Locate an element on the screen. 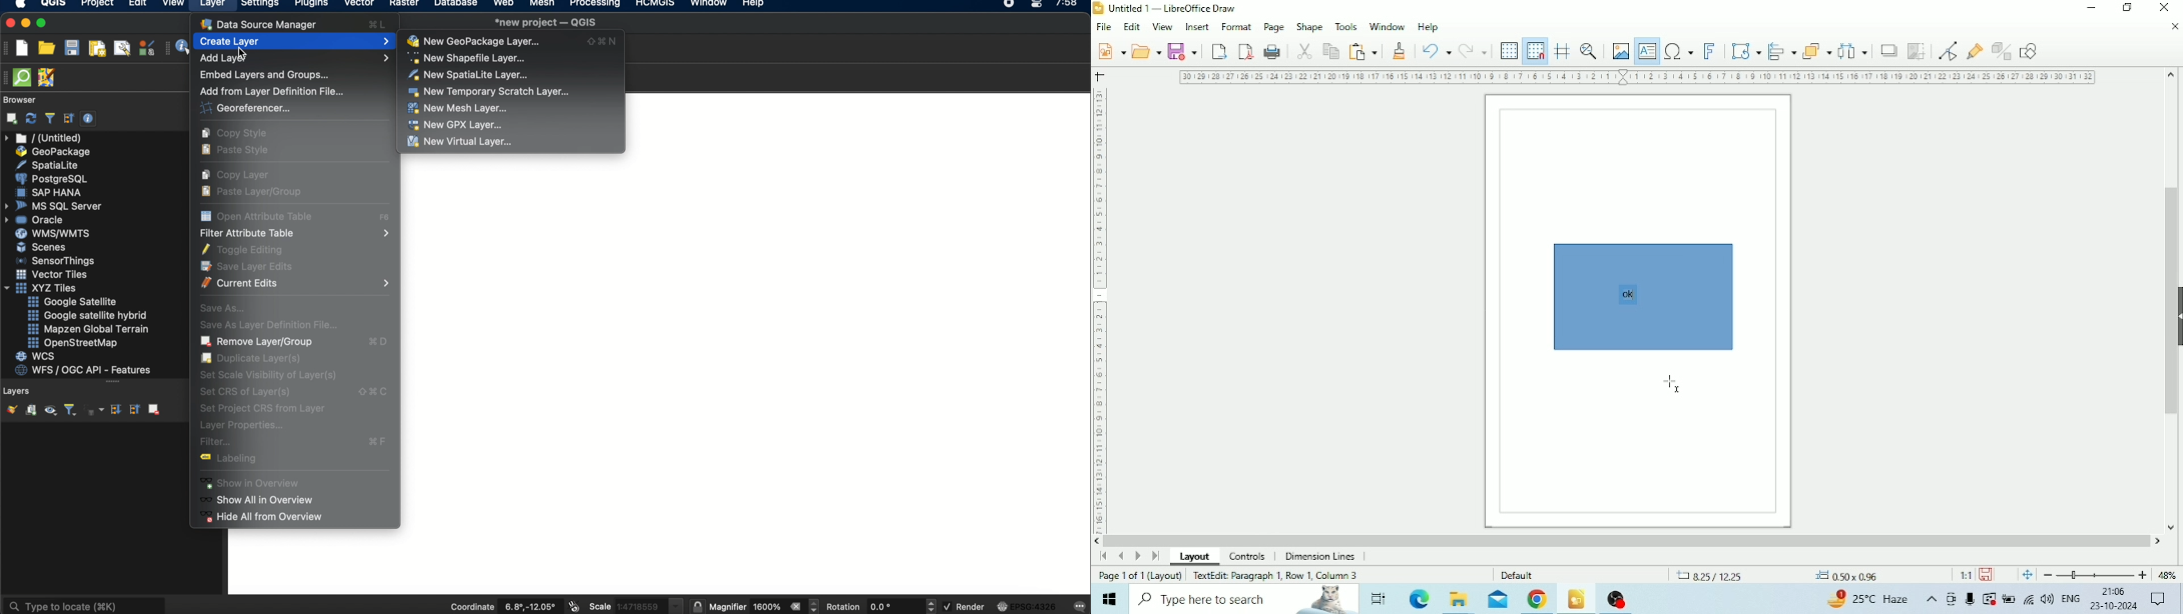  Insert Fontwork Text is located at coordinates (1711, 52).